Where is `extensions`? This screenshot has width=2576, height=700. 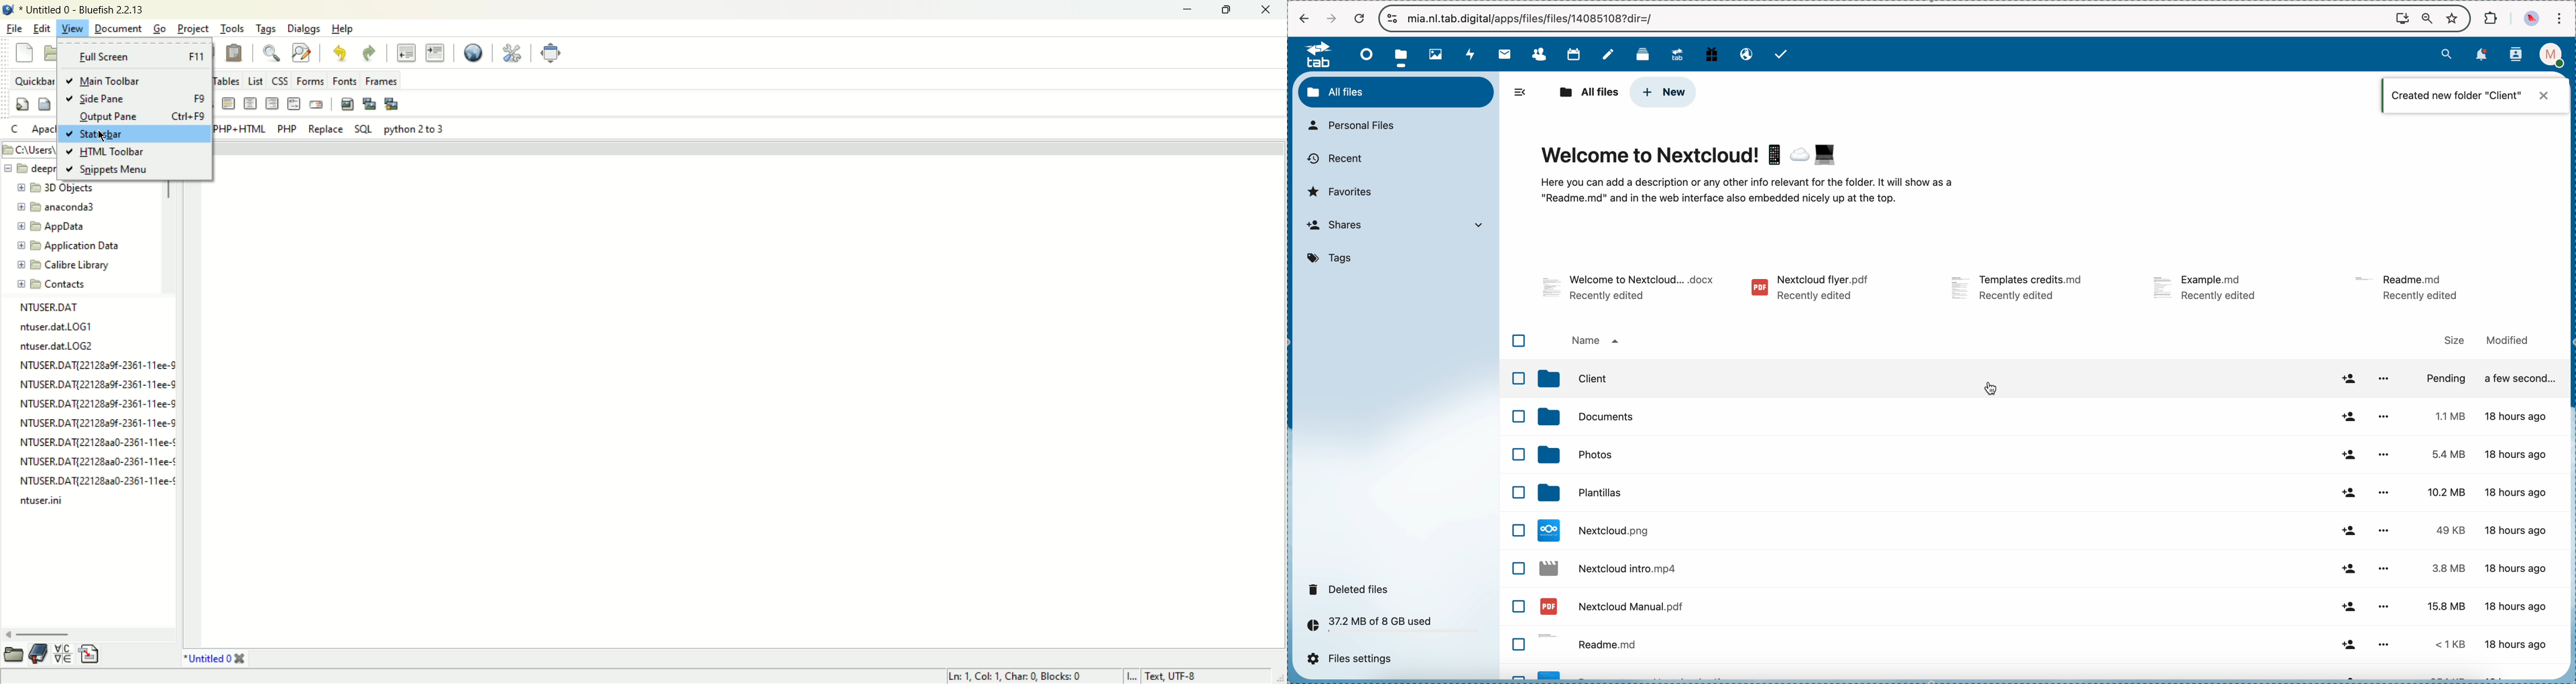
extensions is located at coordinates (2492, 17).